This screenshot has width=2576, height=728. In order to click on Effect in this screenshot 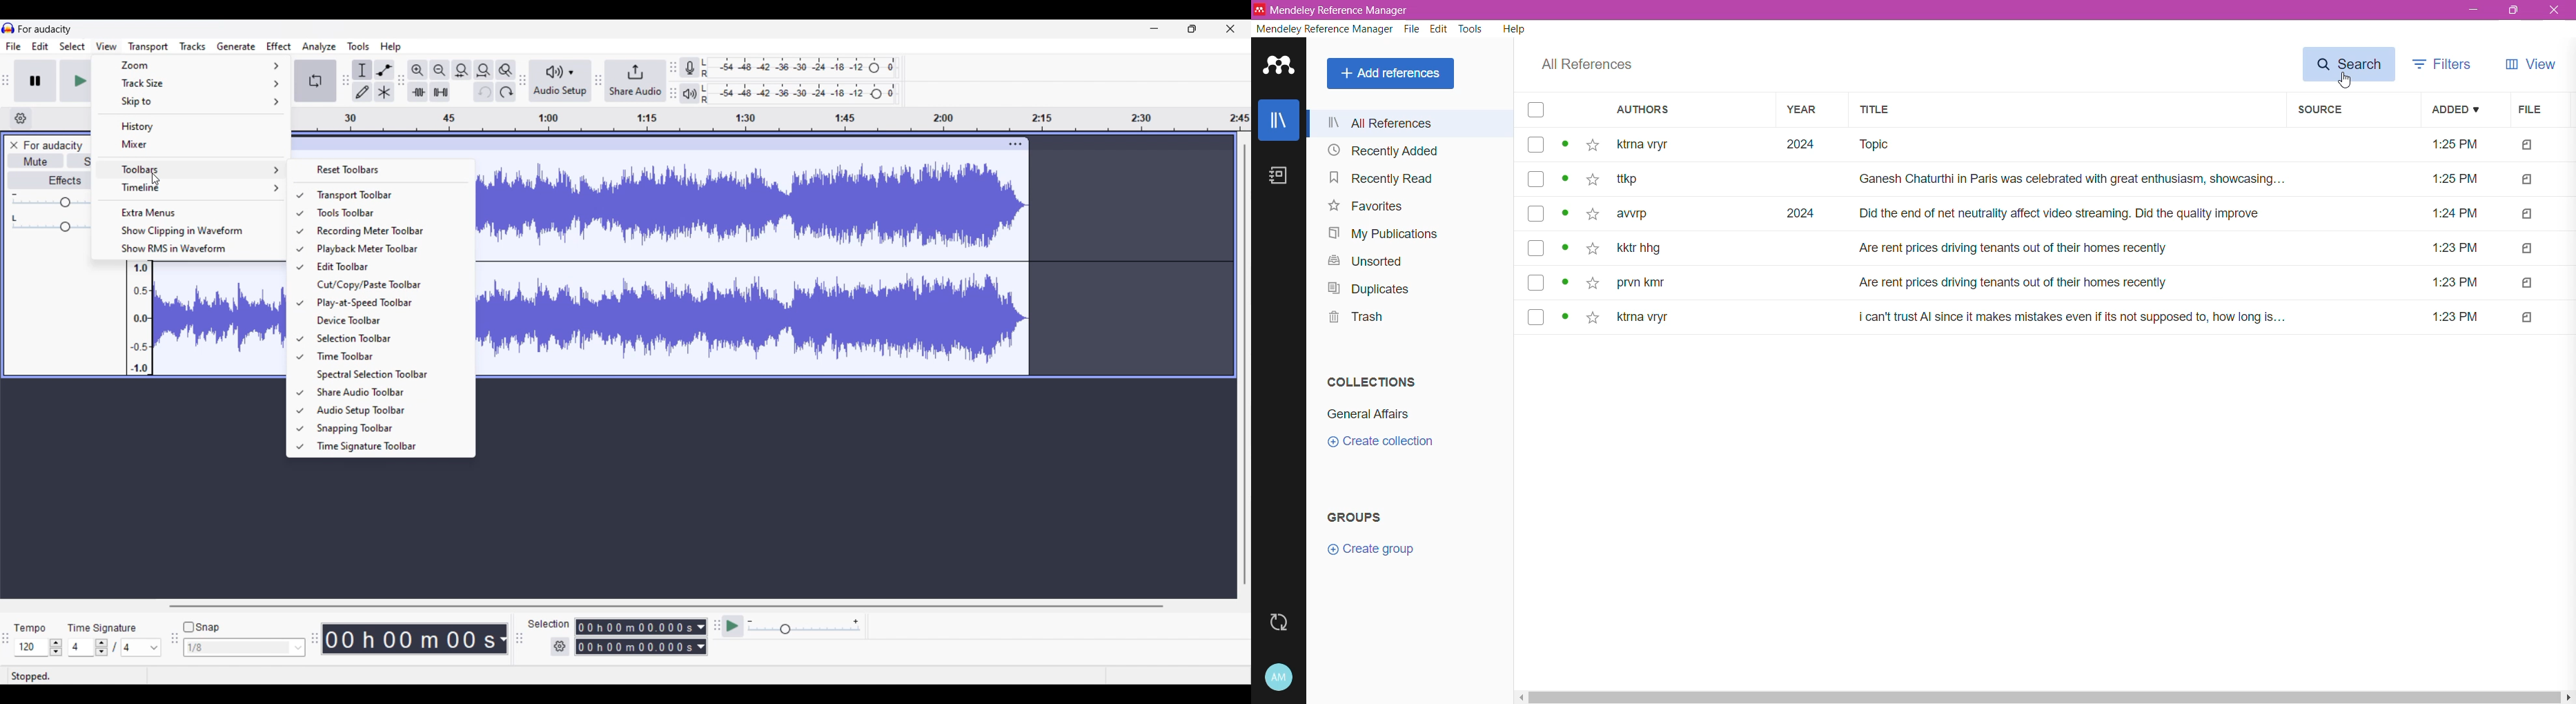, I will do `click(279, 47)`.